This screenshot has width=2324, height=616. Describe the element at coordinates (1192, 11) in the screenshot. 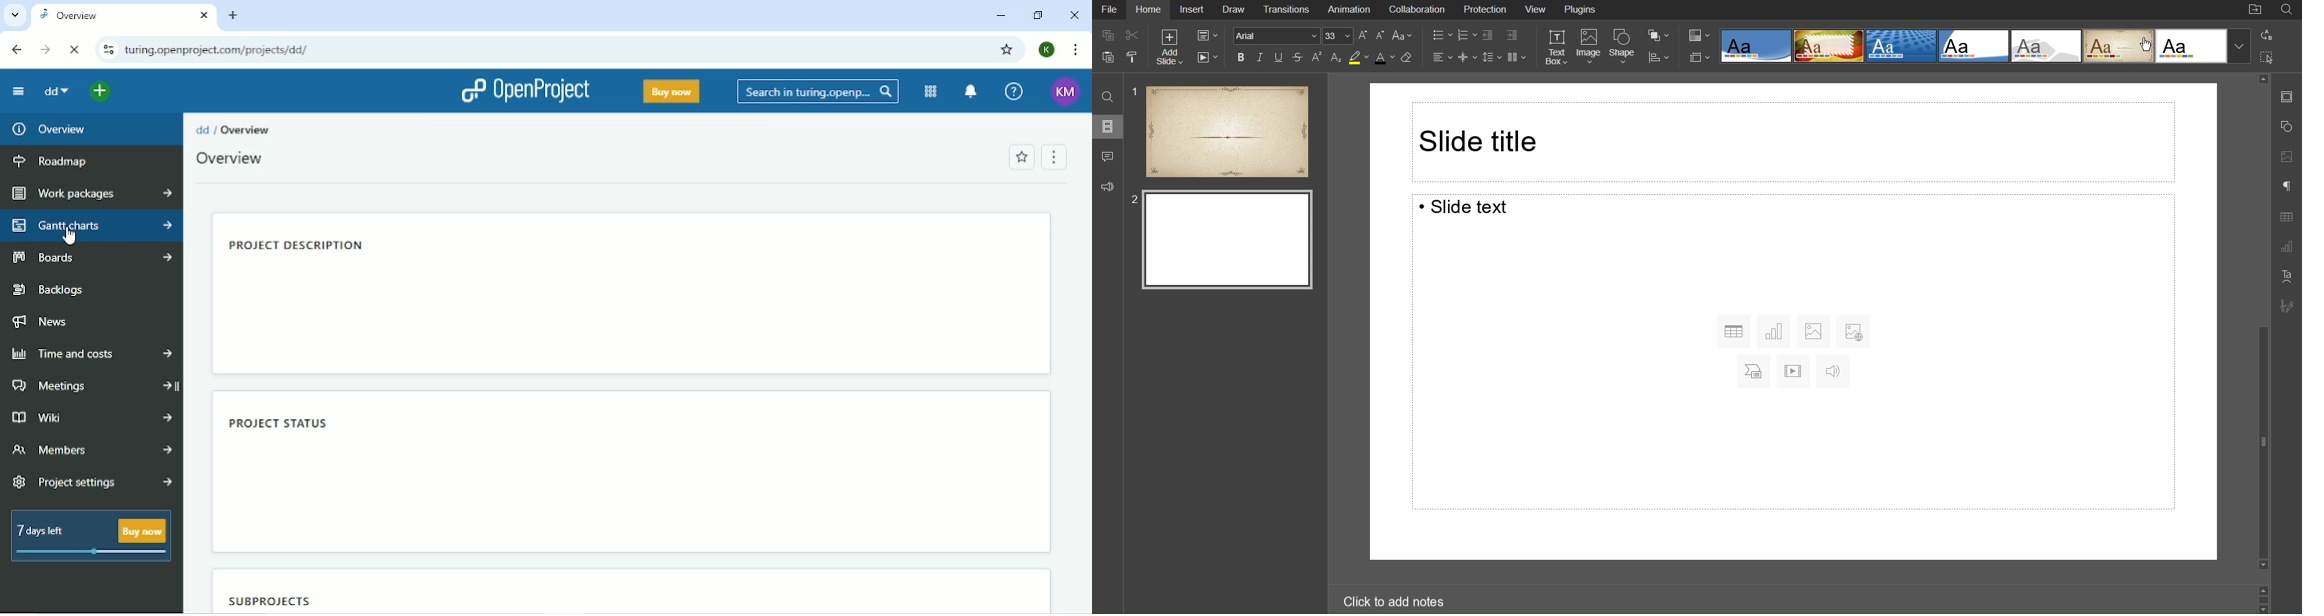

I see `Insert` at that location.